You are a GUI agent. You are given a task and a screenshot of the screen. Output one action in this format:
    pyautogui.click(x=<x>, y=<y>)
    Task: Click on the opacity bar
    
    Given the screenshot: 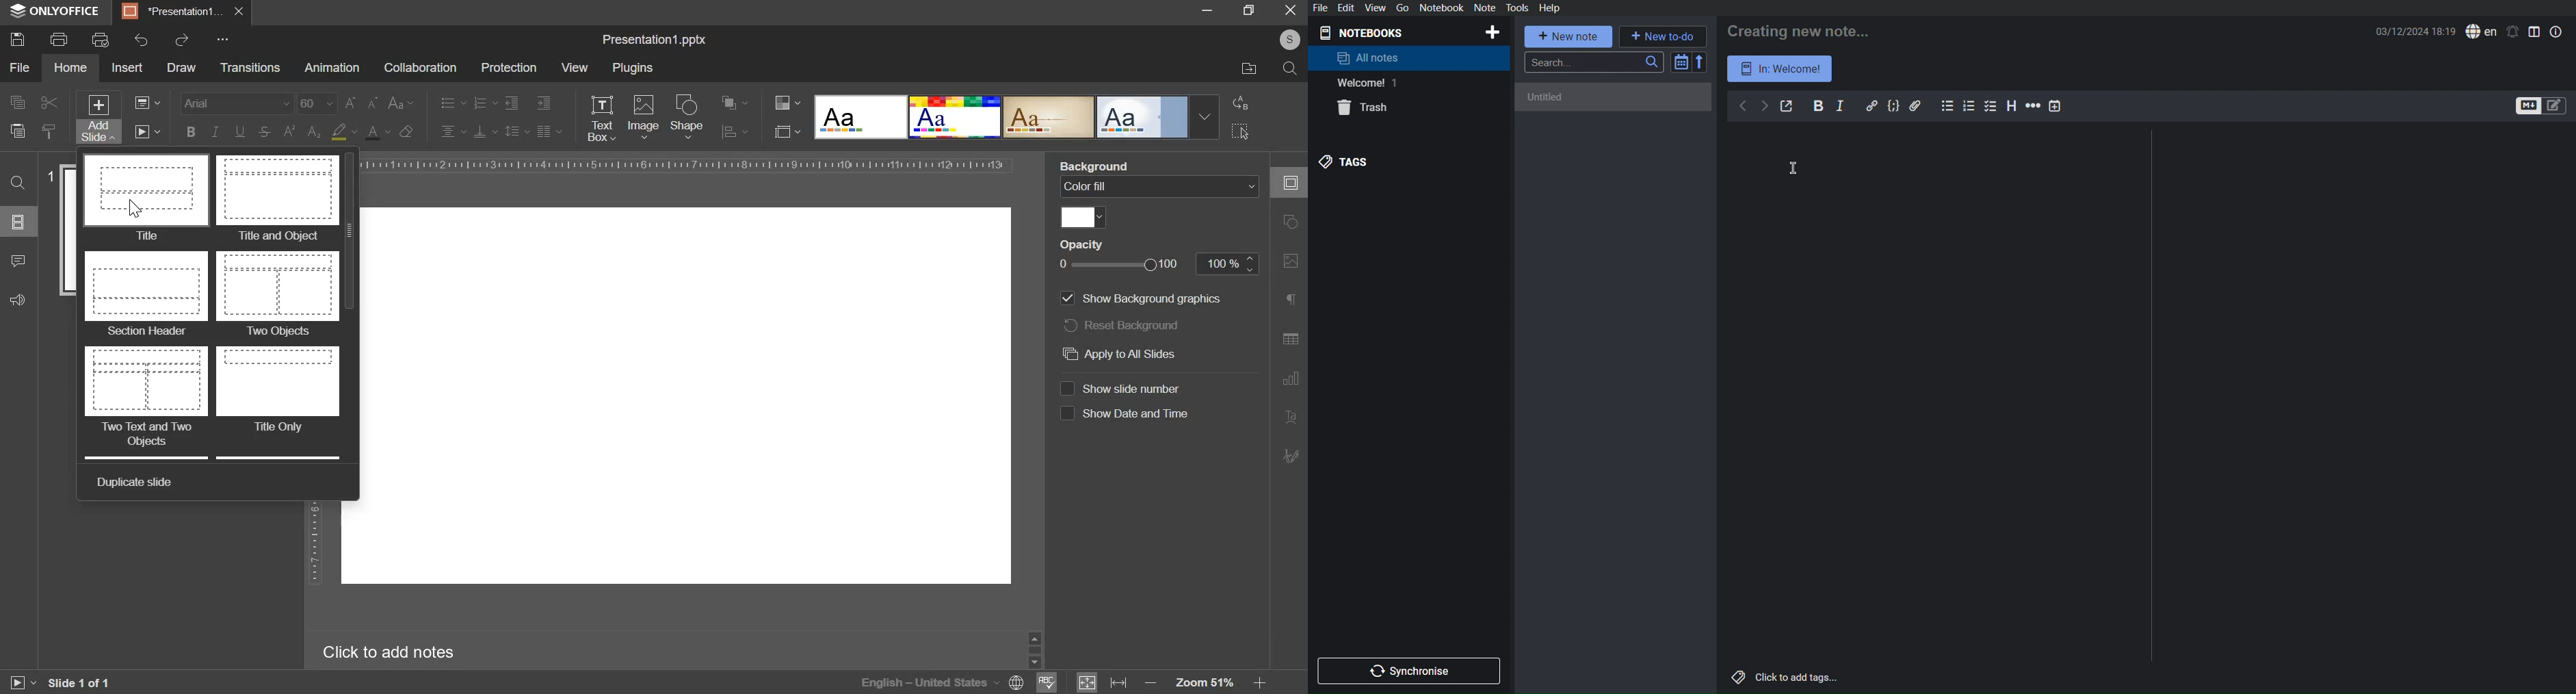 What is the action you would take?
    pyautogui.click(x=1119, y=266)
    